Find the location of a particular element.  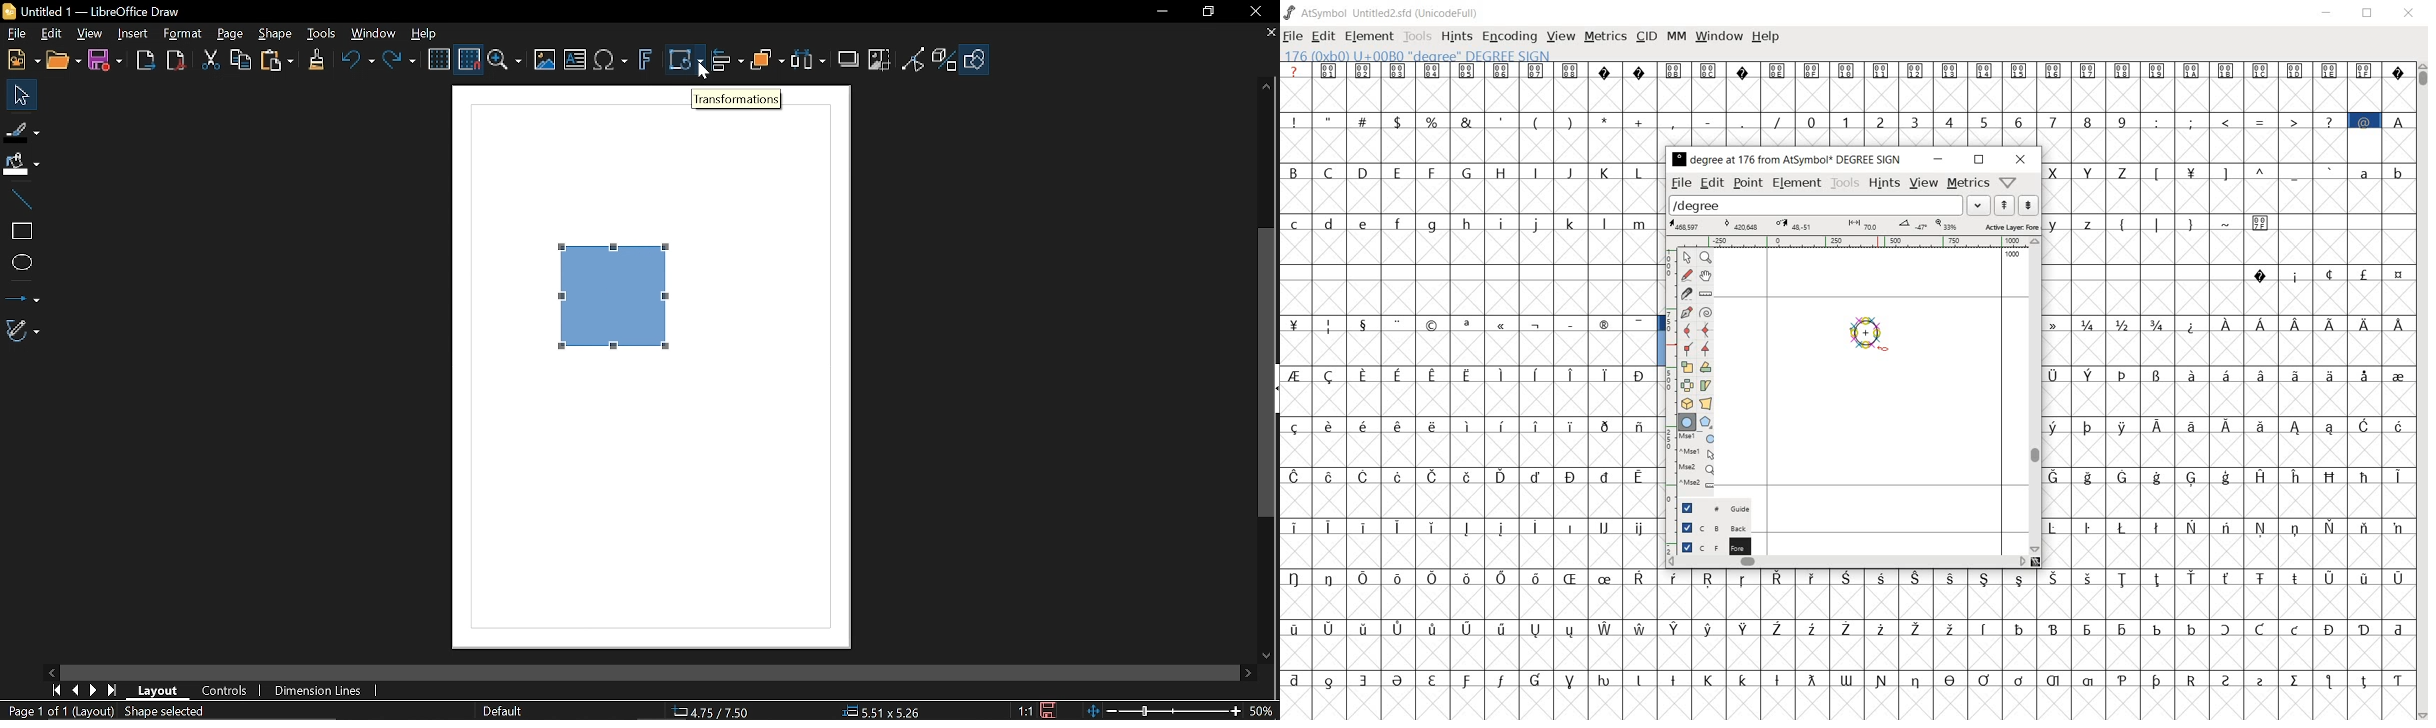

Paste is located at coordinates (276, 63).